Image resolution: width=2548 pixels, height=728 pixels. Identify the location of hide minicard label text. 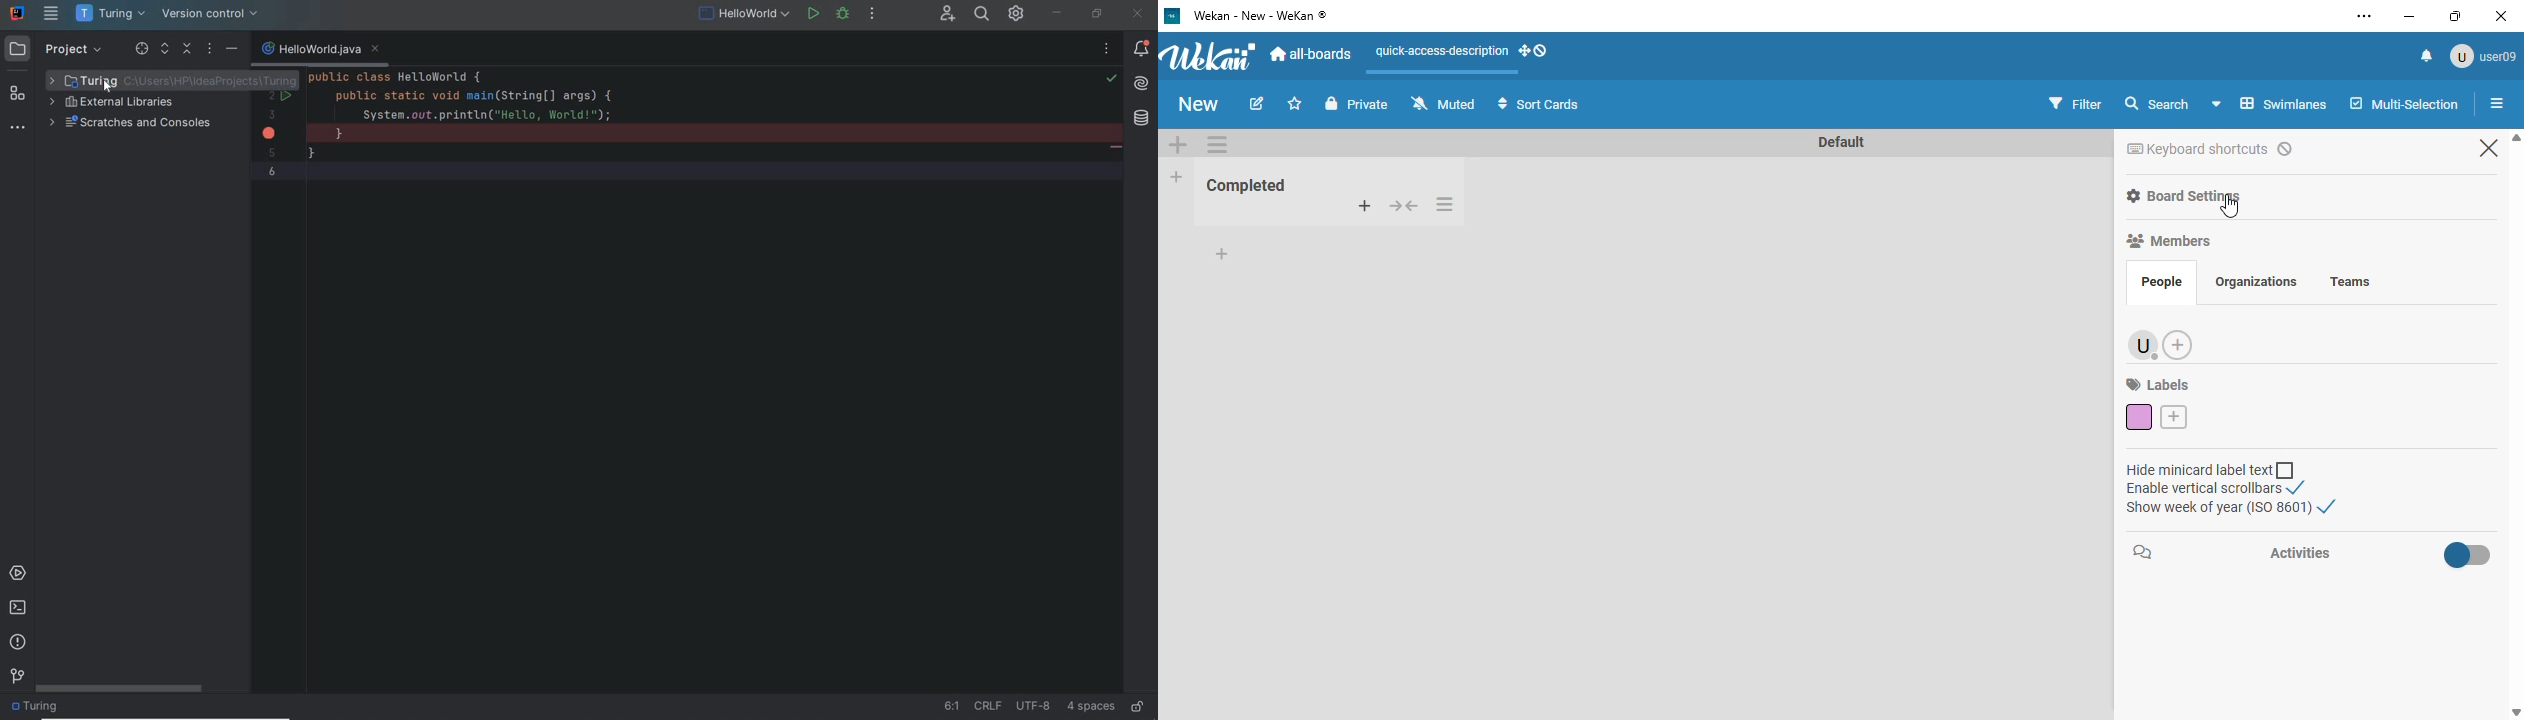
(2211, 469).